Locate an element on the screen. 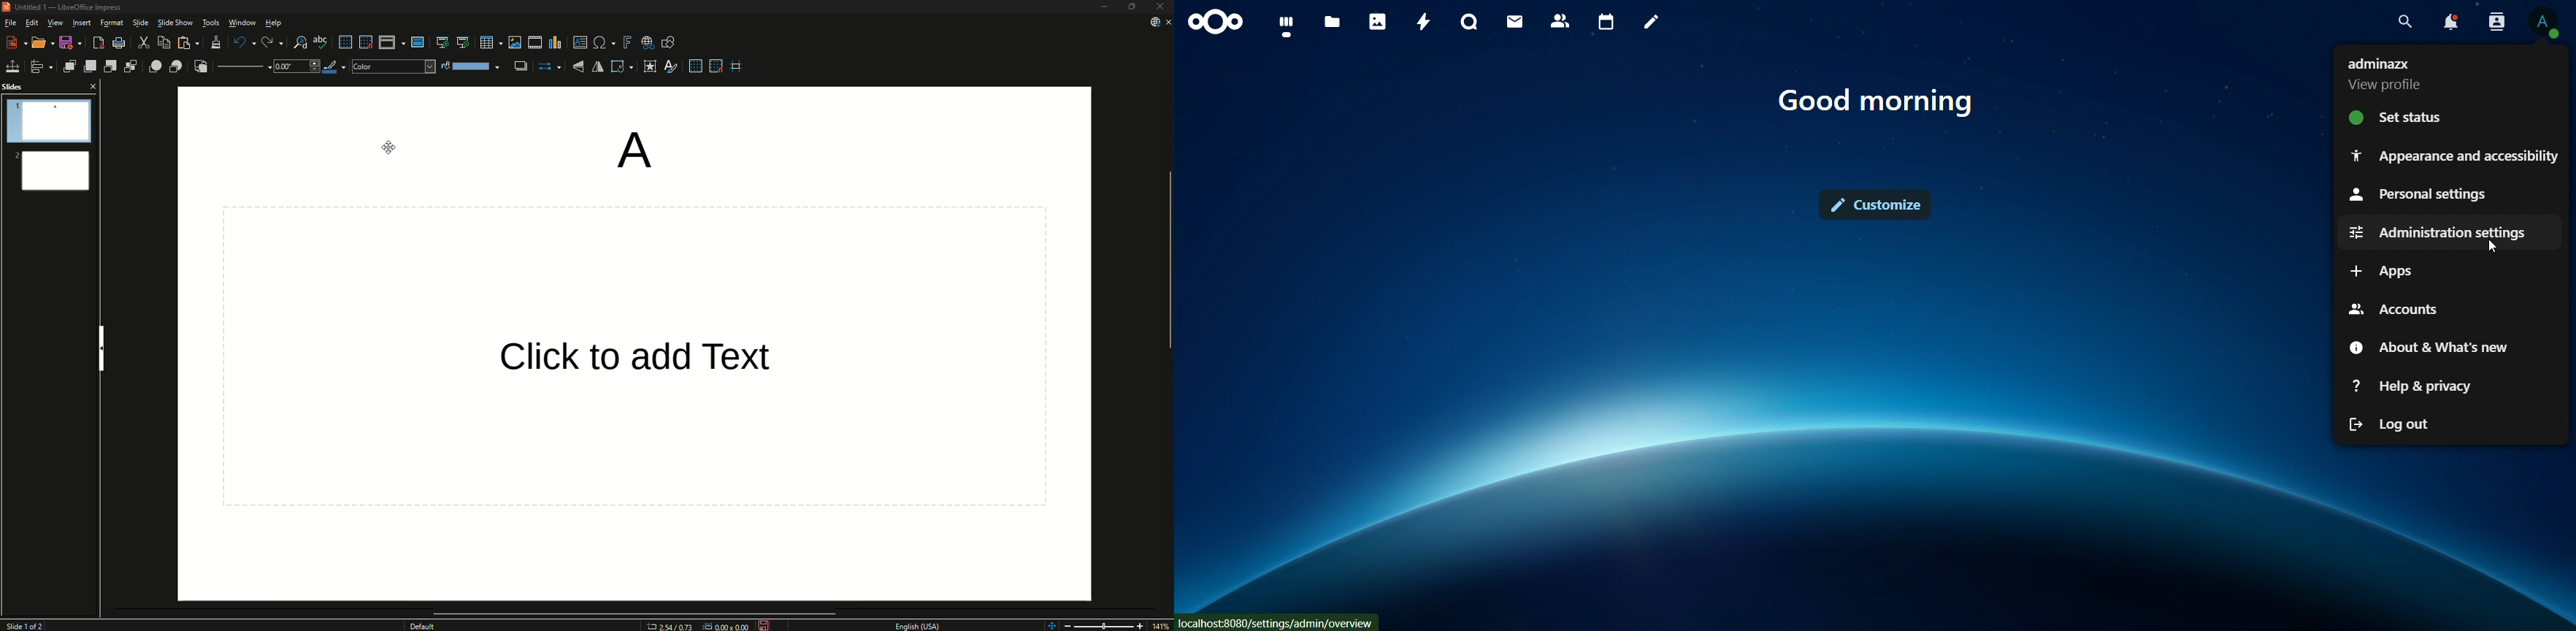 The image size is (2576, 644). Close is located at coordinates (92, 86).